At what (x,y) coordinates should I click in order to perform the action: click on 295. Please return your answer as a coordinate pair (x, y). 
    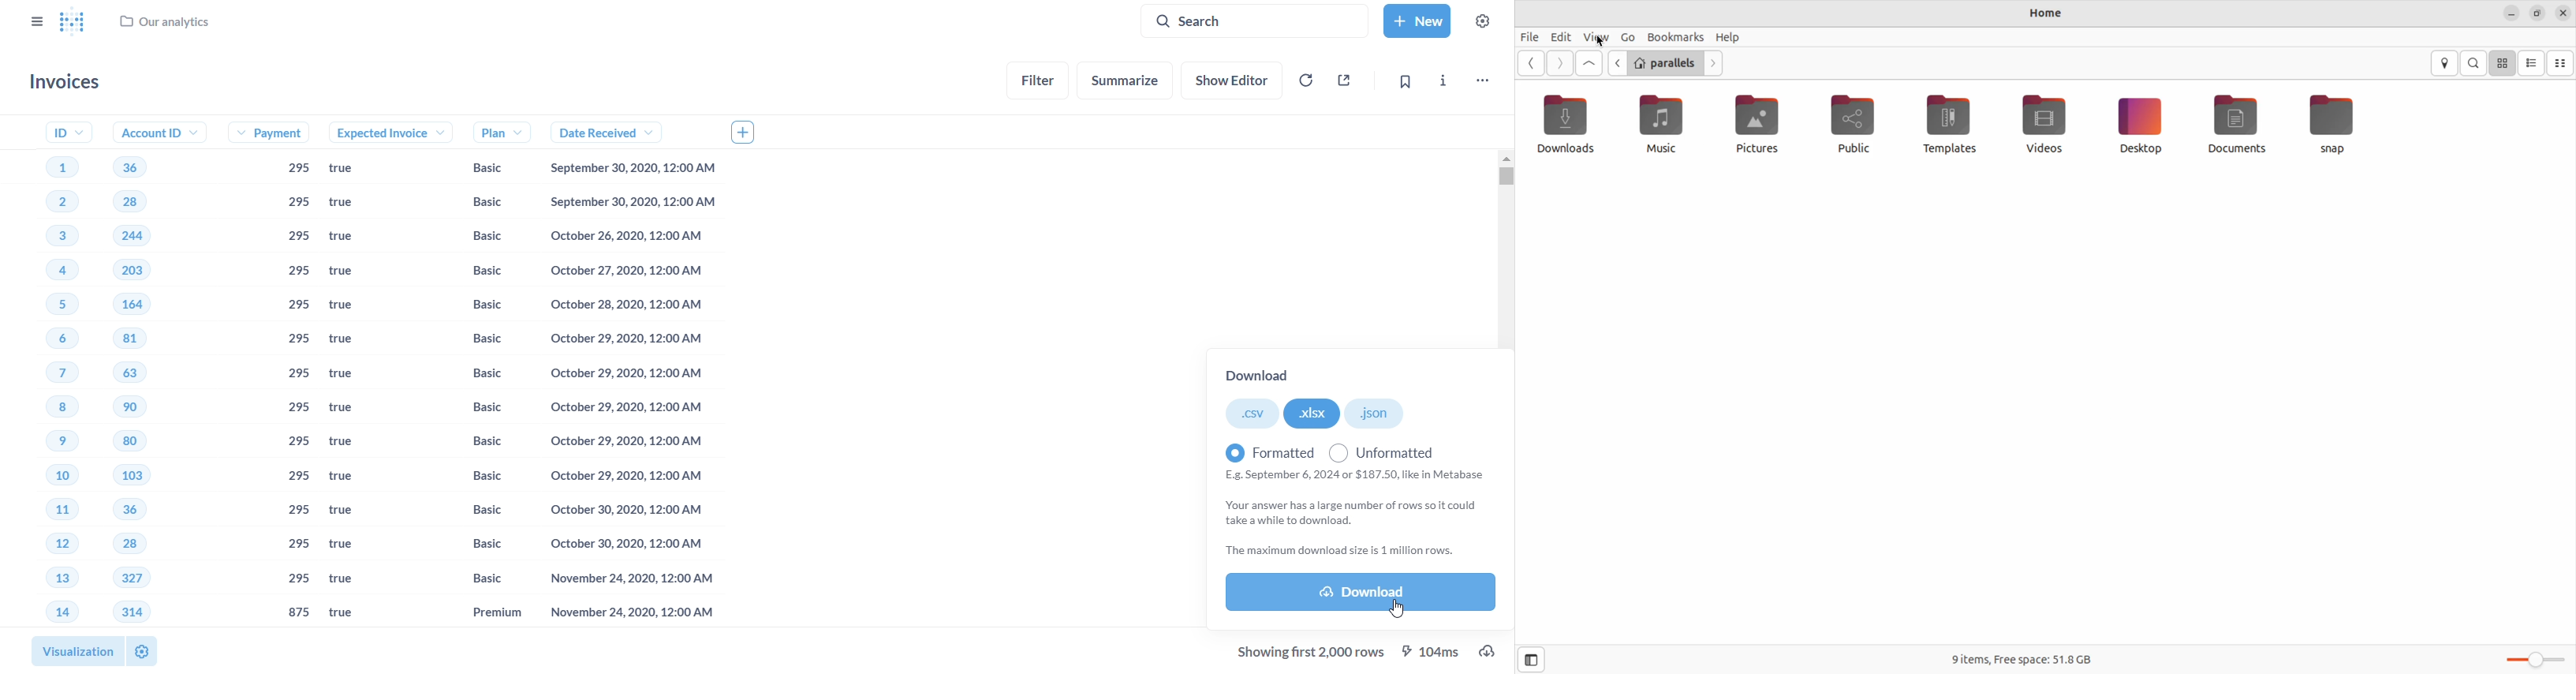
    Looking at the image, I should click on (301, 407).